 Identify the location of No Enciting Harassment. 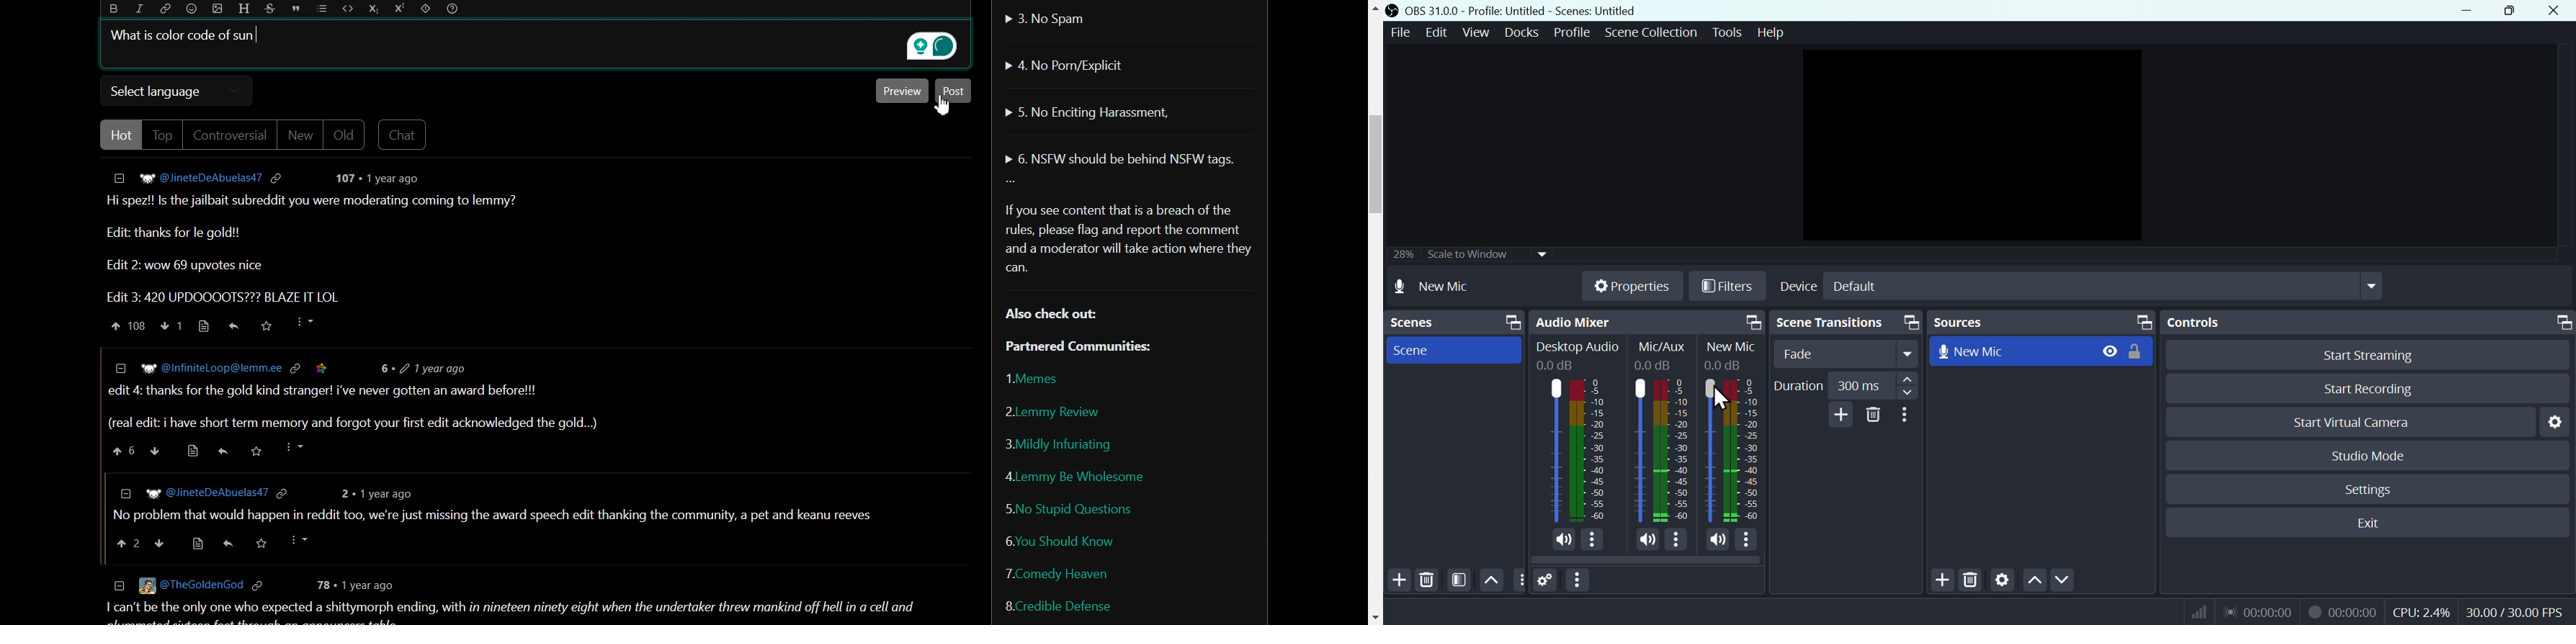
(1087, 110).